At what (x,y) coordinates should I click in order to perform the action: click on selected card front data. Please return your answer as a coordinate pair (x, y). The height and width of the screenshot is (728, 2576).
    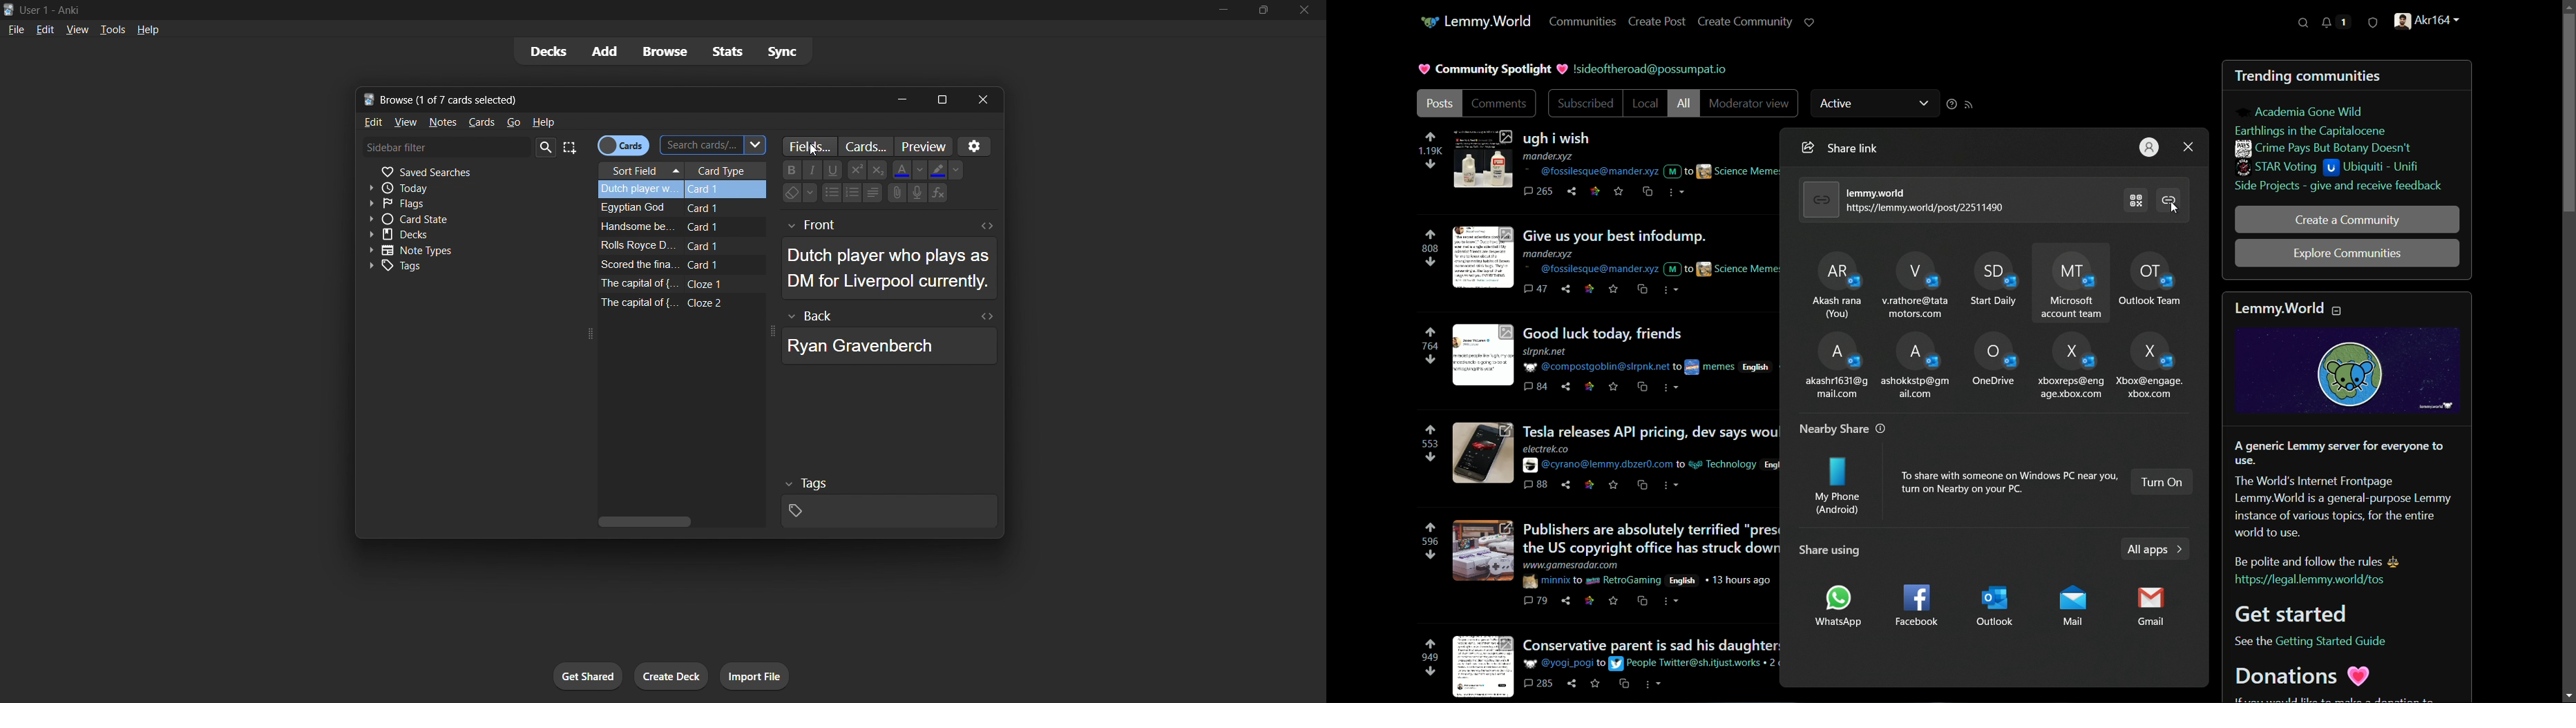
    Looking at the image, I should click on (887, 258).